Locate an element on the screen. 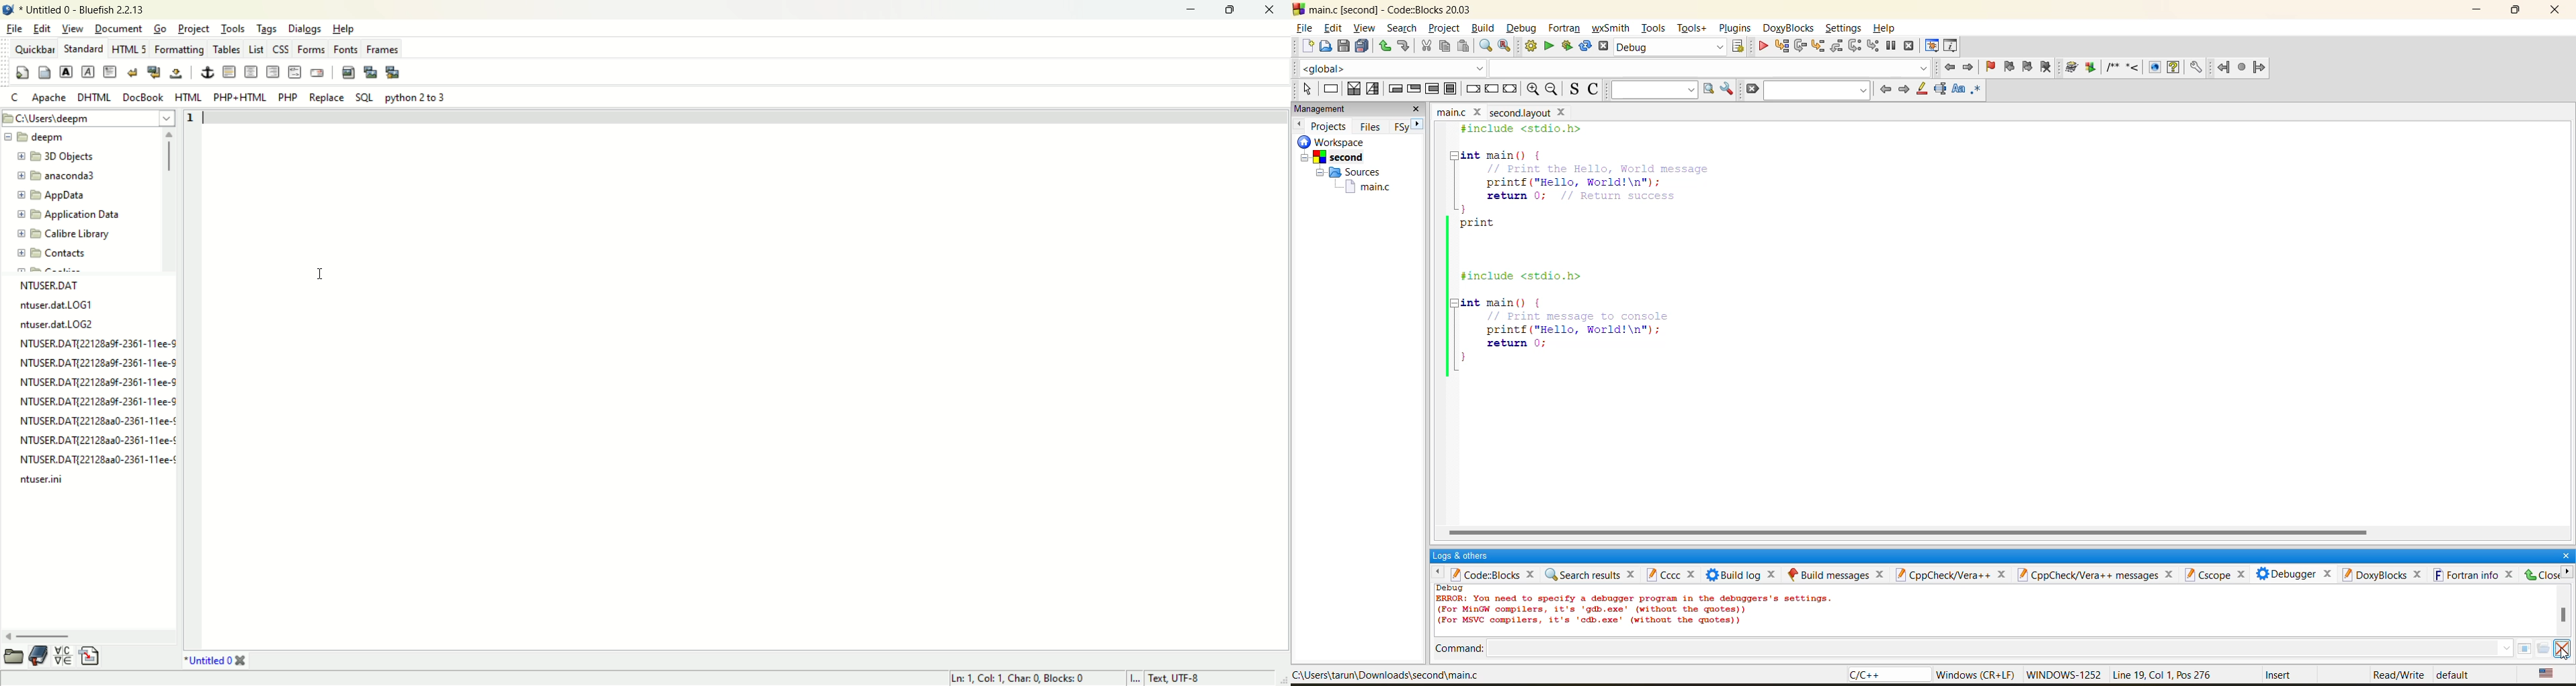  tools+ is located at coordinates (1693, 29).